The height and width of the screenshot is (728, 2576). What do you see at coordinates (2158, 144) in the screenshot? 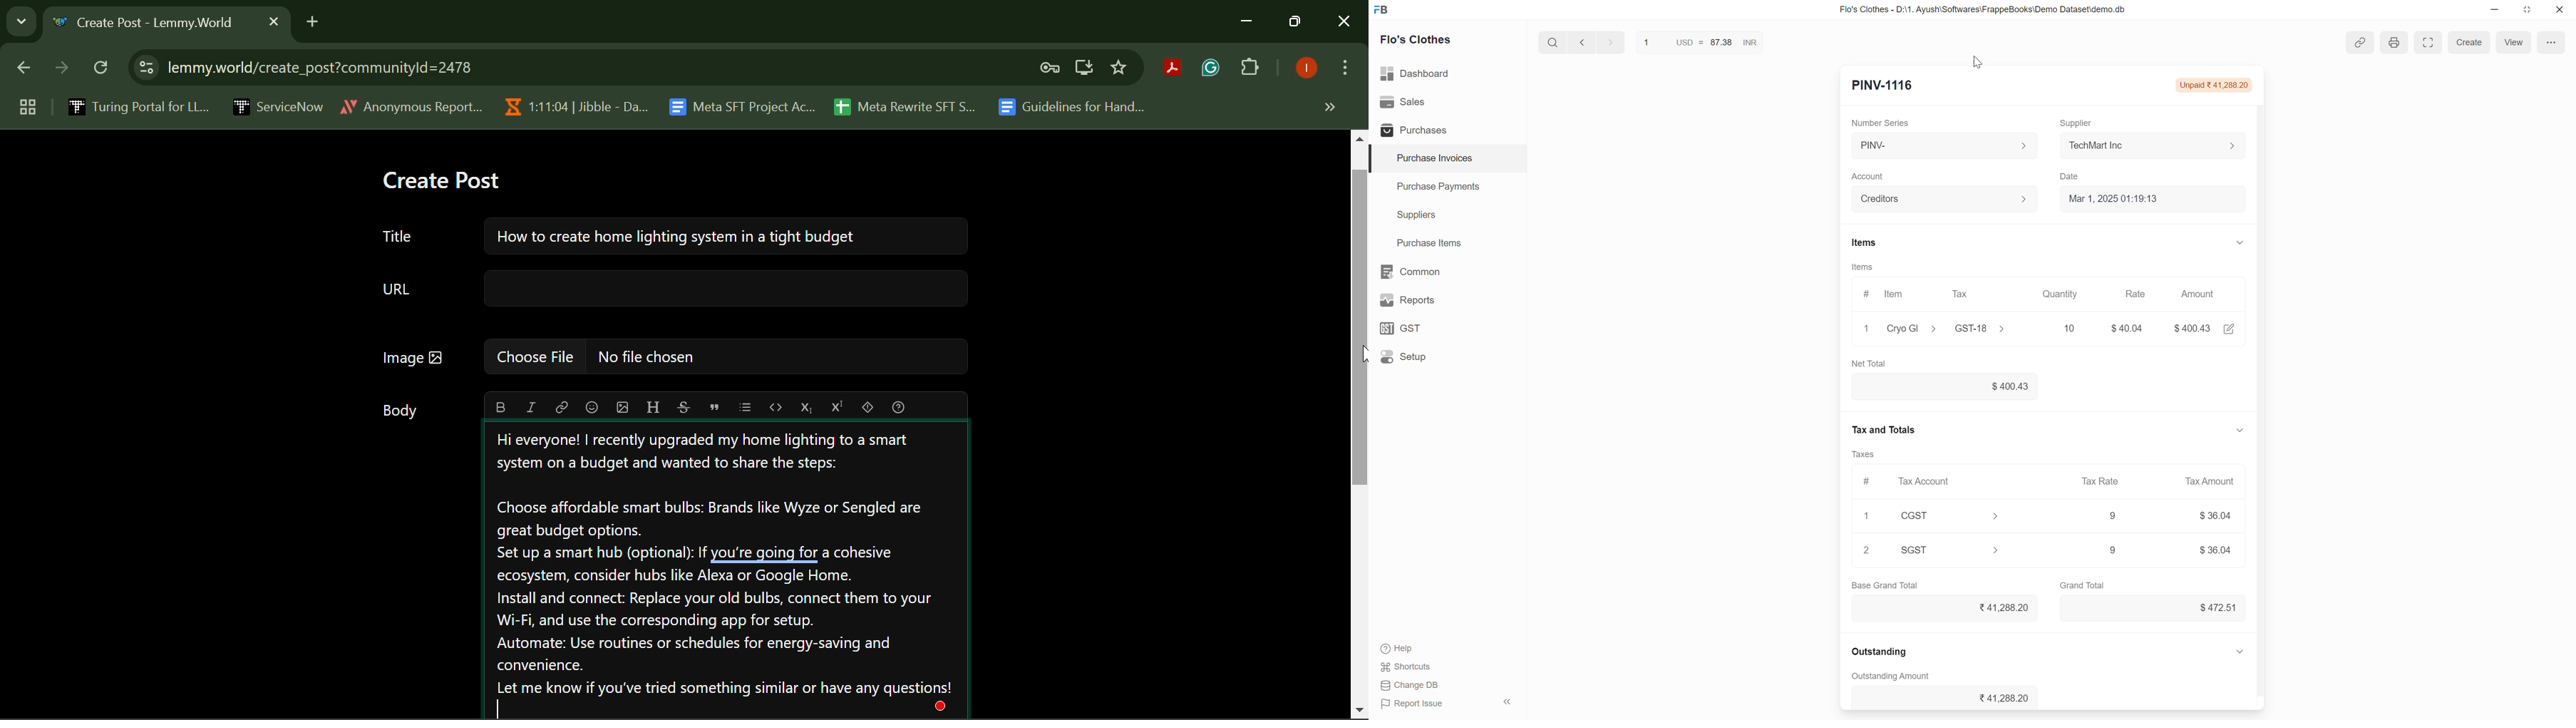
I see `TechMart Inc.` at bounding box center [2158, 144].